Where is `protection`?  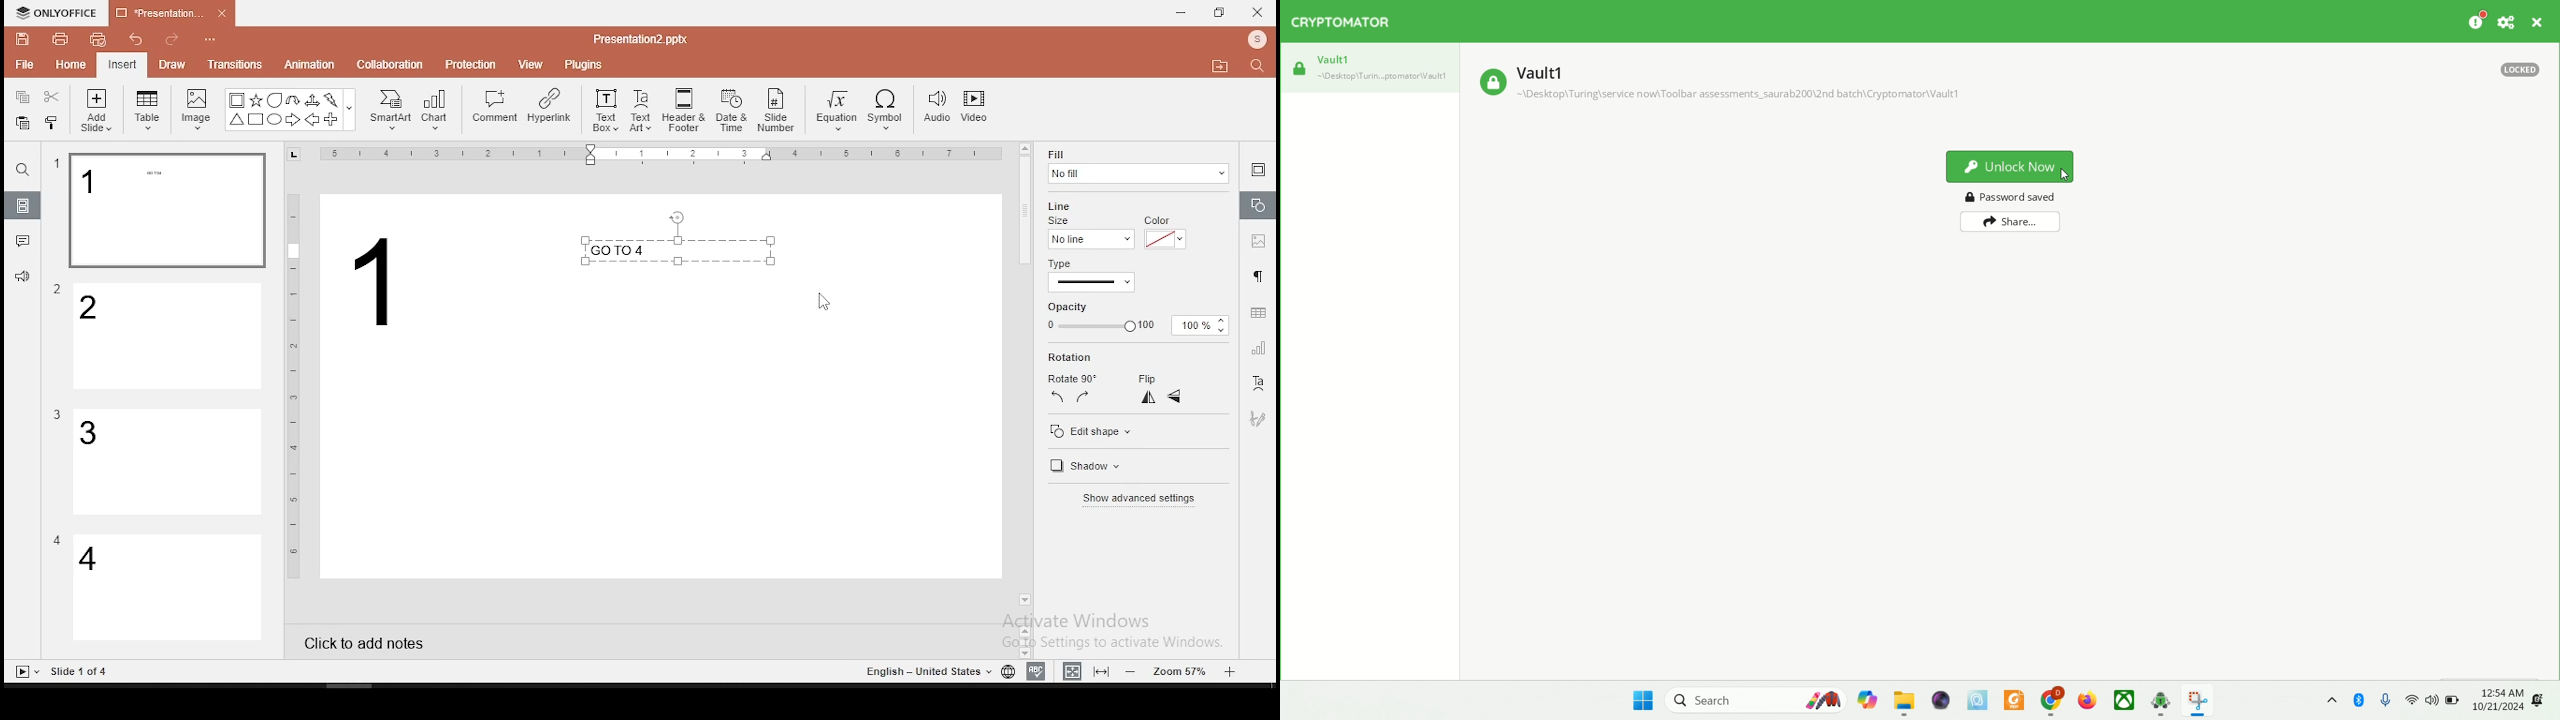 protection is located at coordinates (471, 63).